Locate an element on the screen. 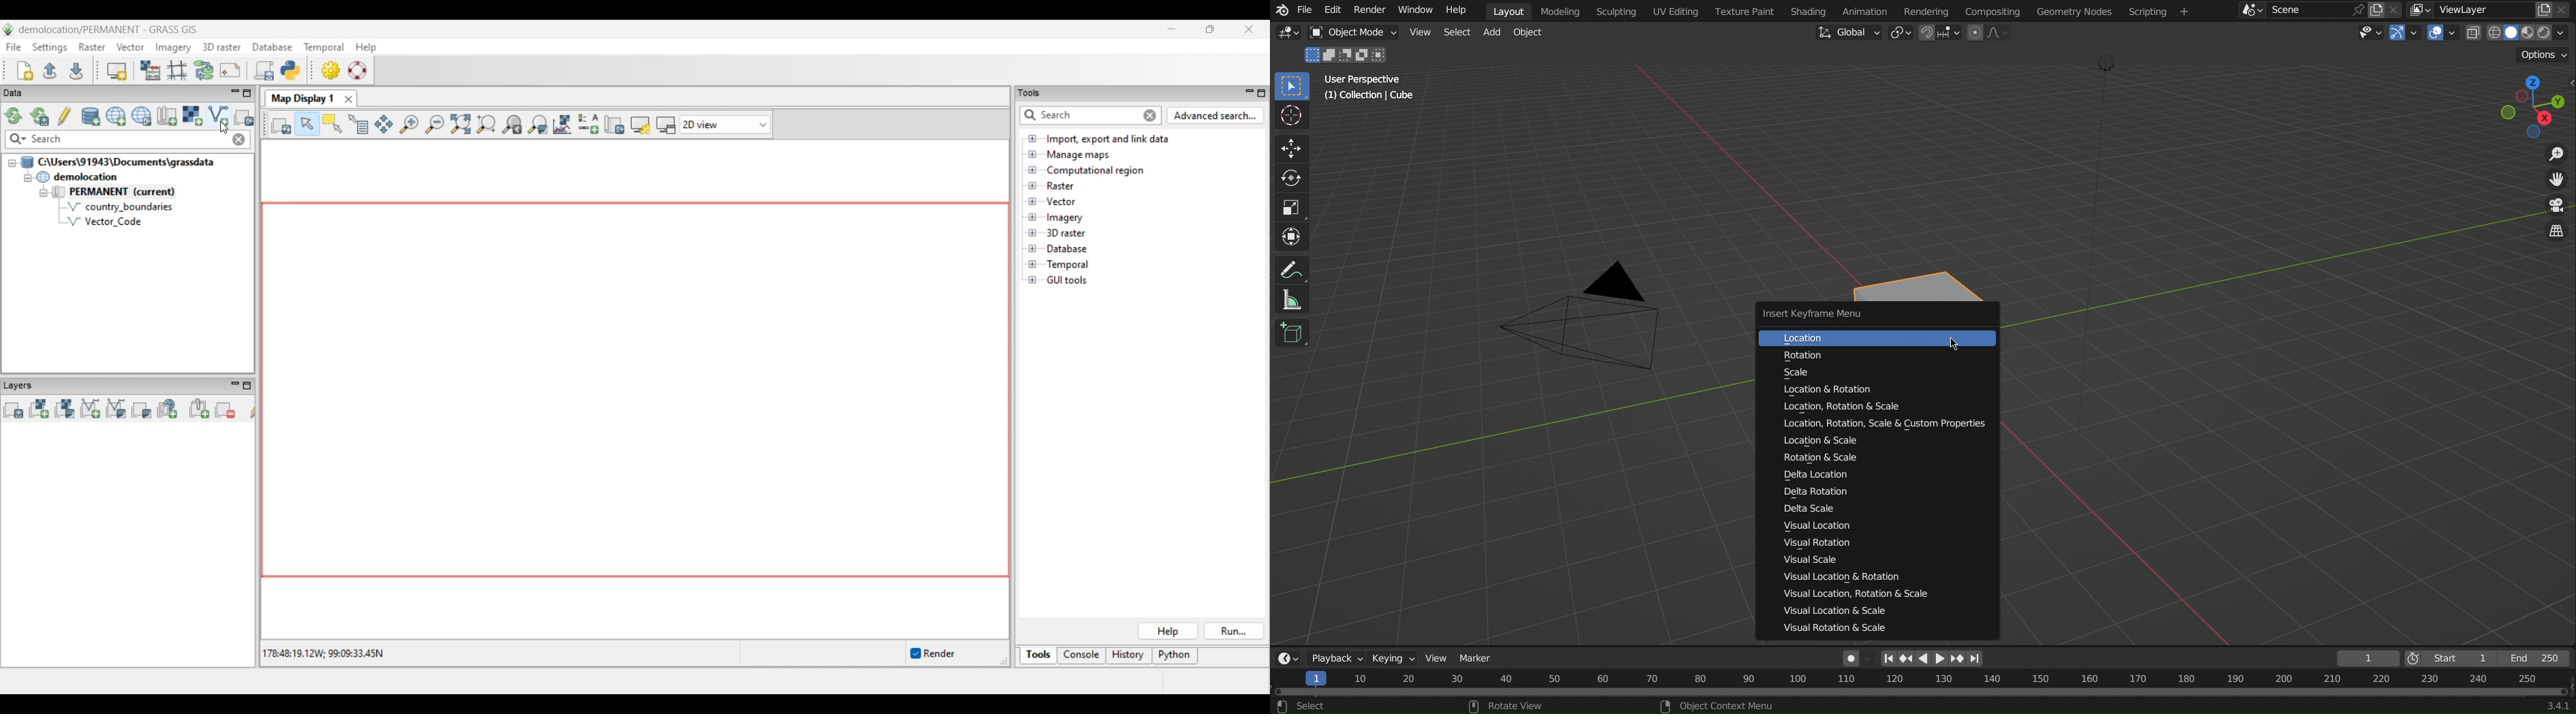  Close is located at coordinates (2566, 10).